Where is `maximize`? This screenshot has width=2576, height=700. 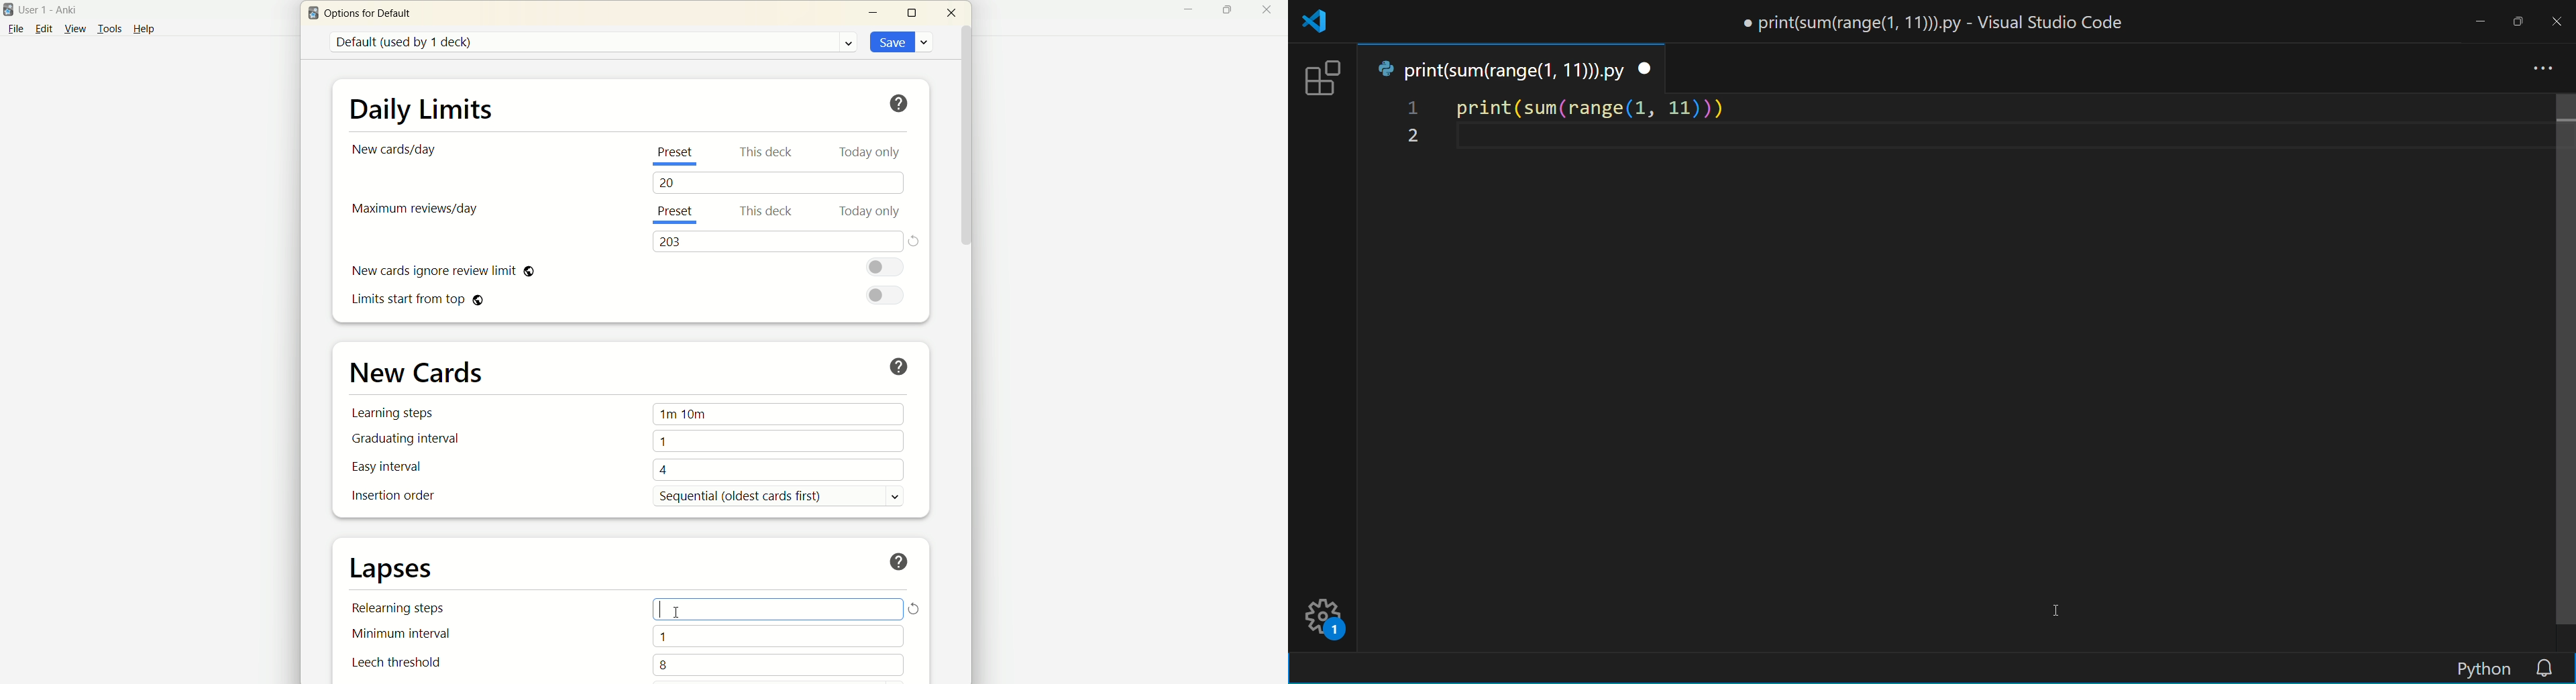
maximize is located at coordinates (1222, 9).